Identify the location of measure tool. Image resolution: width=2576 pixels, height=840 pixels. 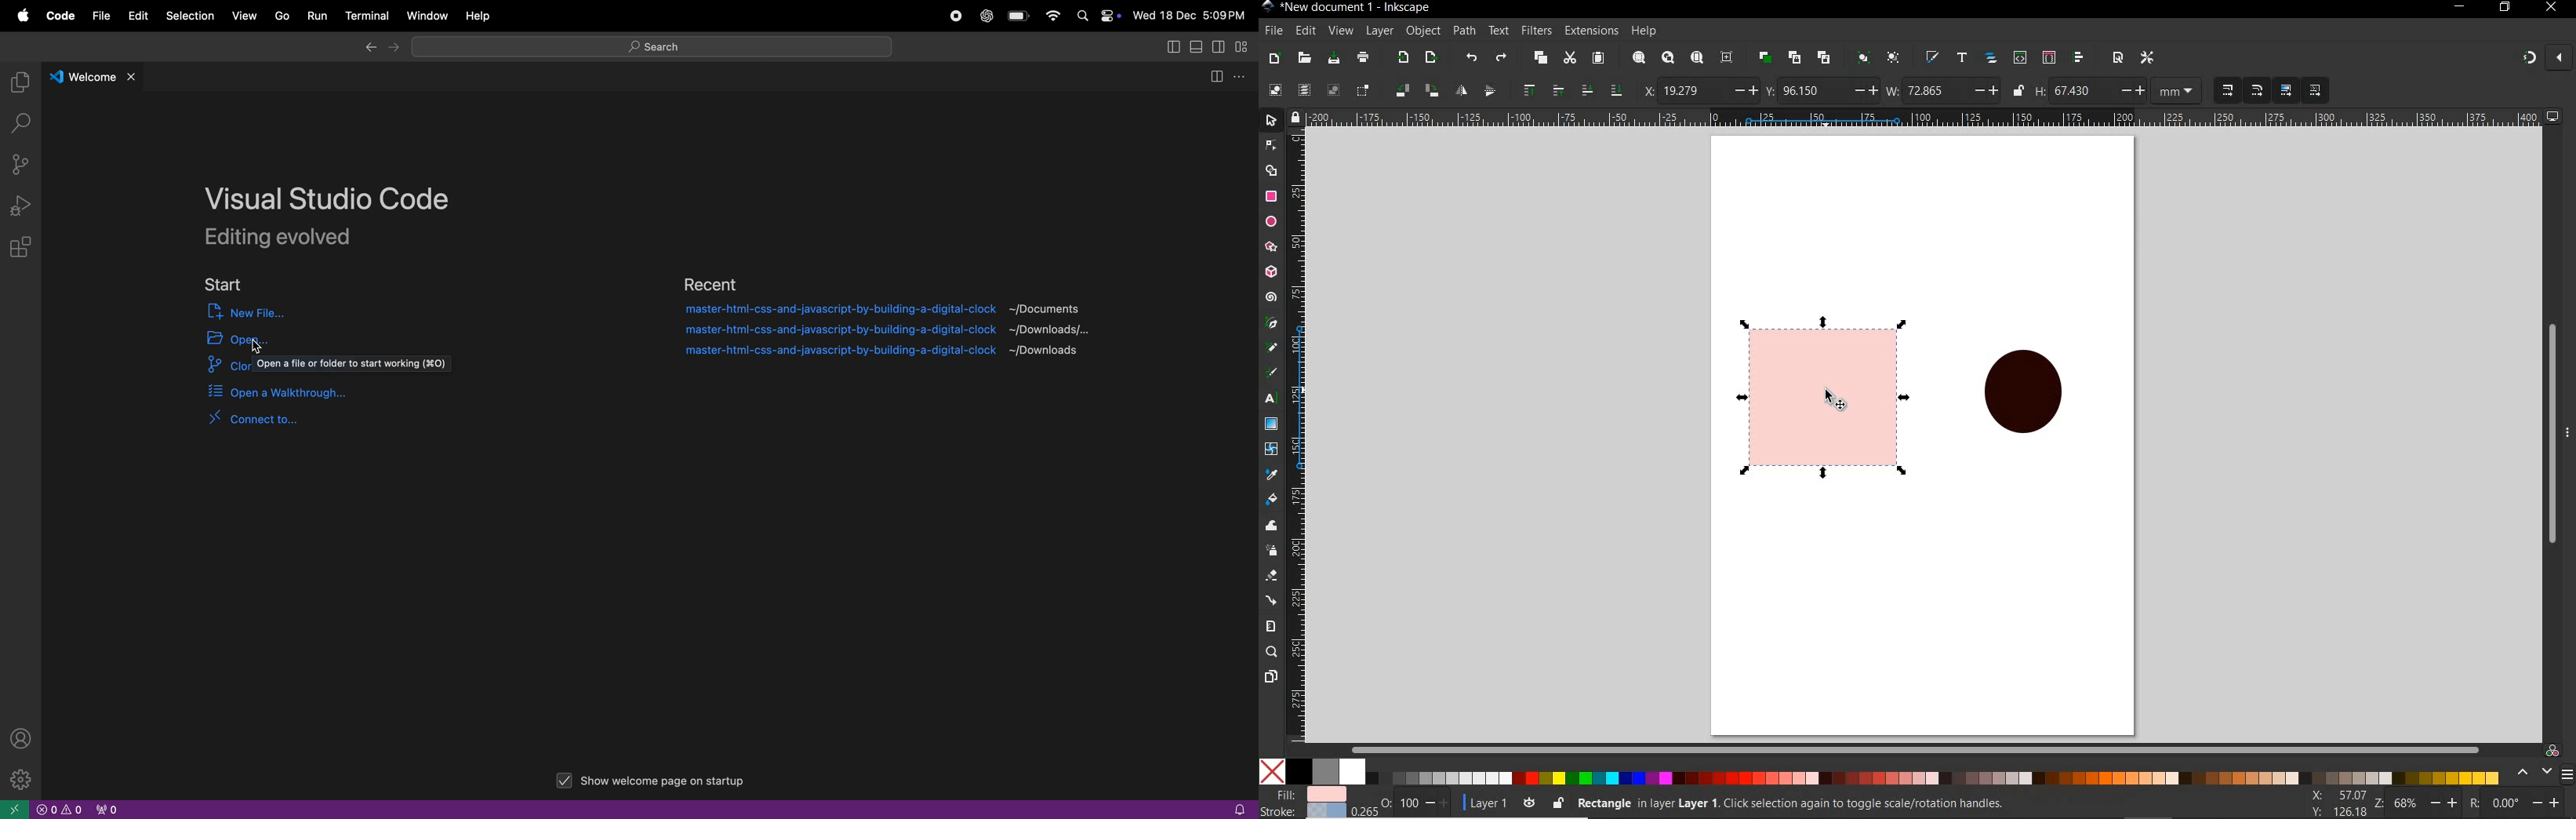
(1270, 627).